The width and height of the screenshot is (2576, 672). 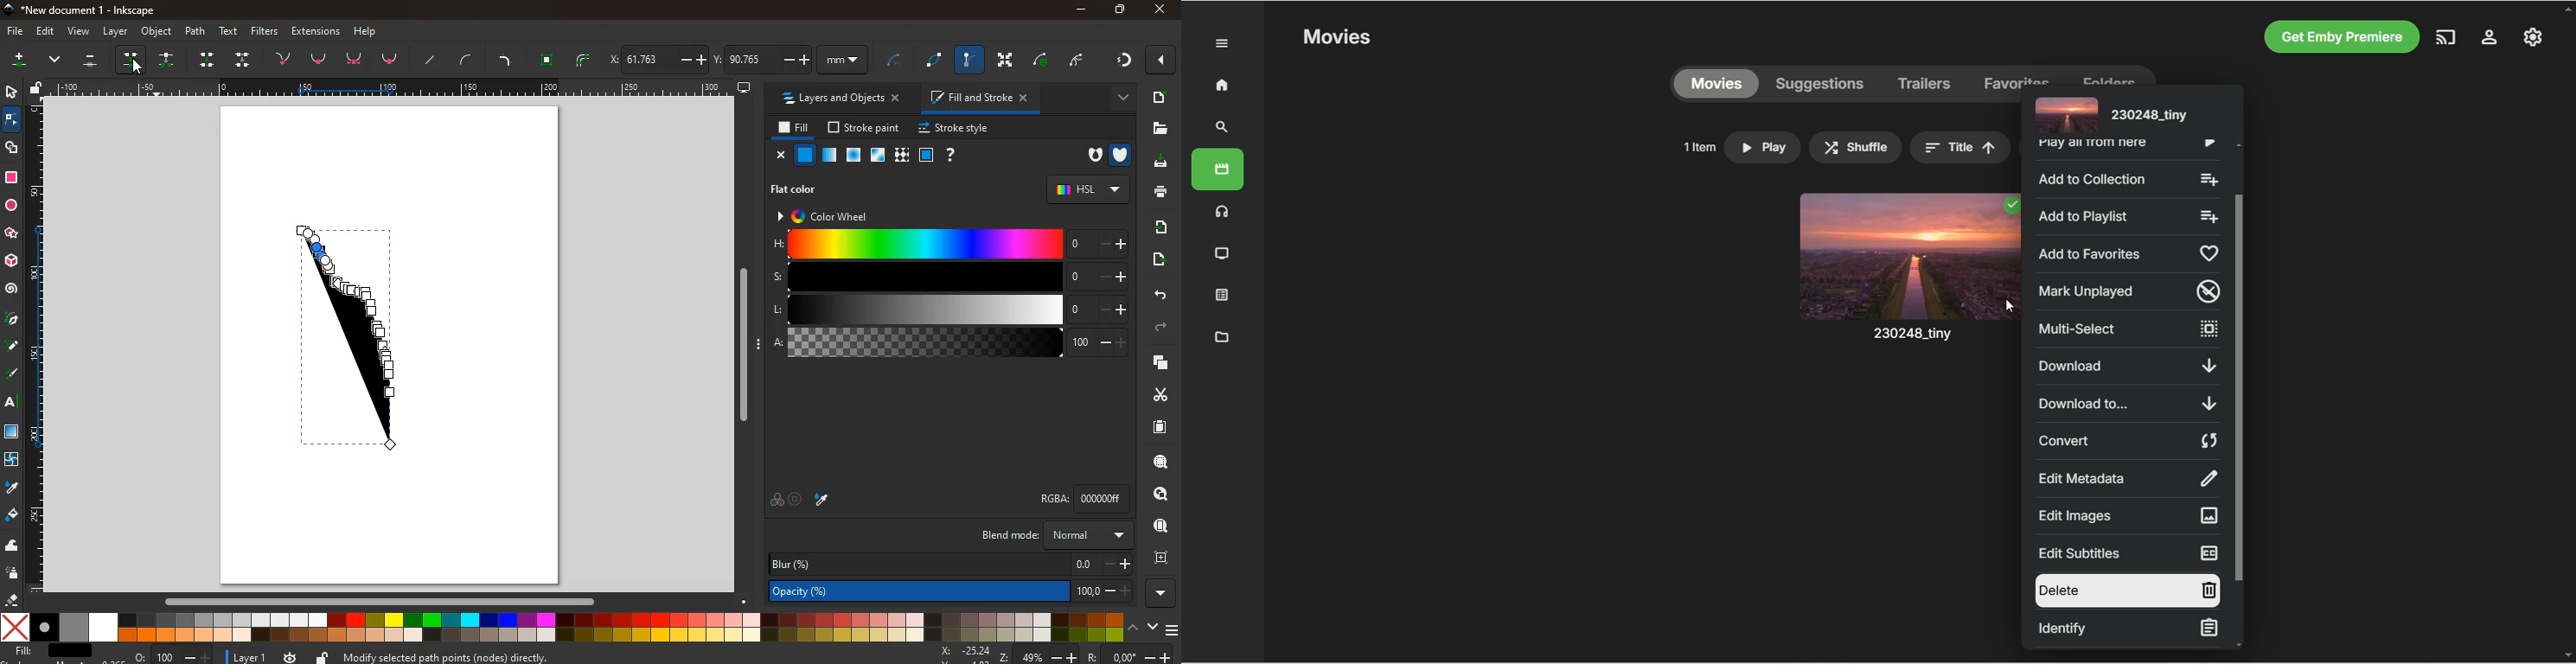 What do you see at coordinates (563, 627) in the screenshot?
I see `color` at bounding box center [563, 627].